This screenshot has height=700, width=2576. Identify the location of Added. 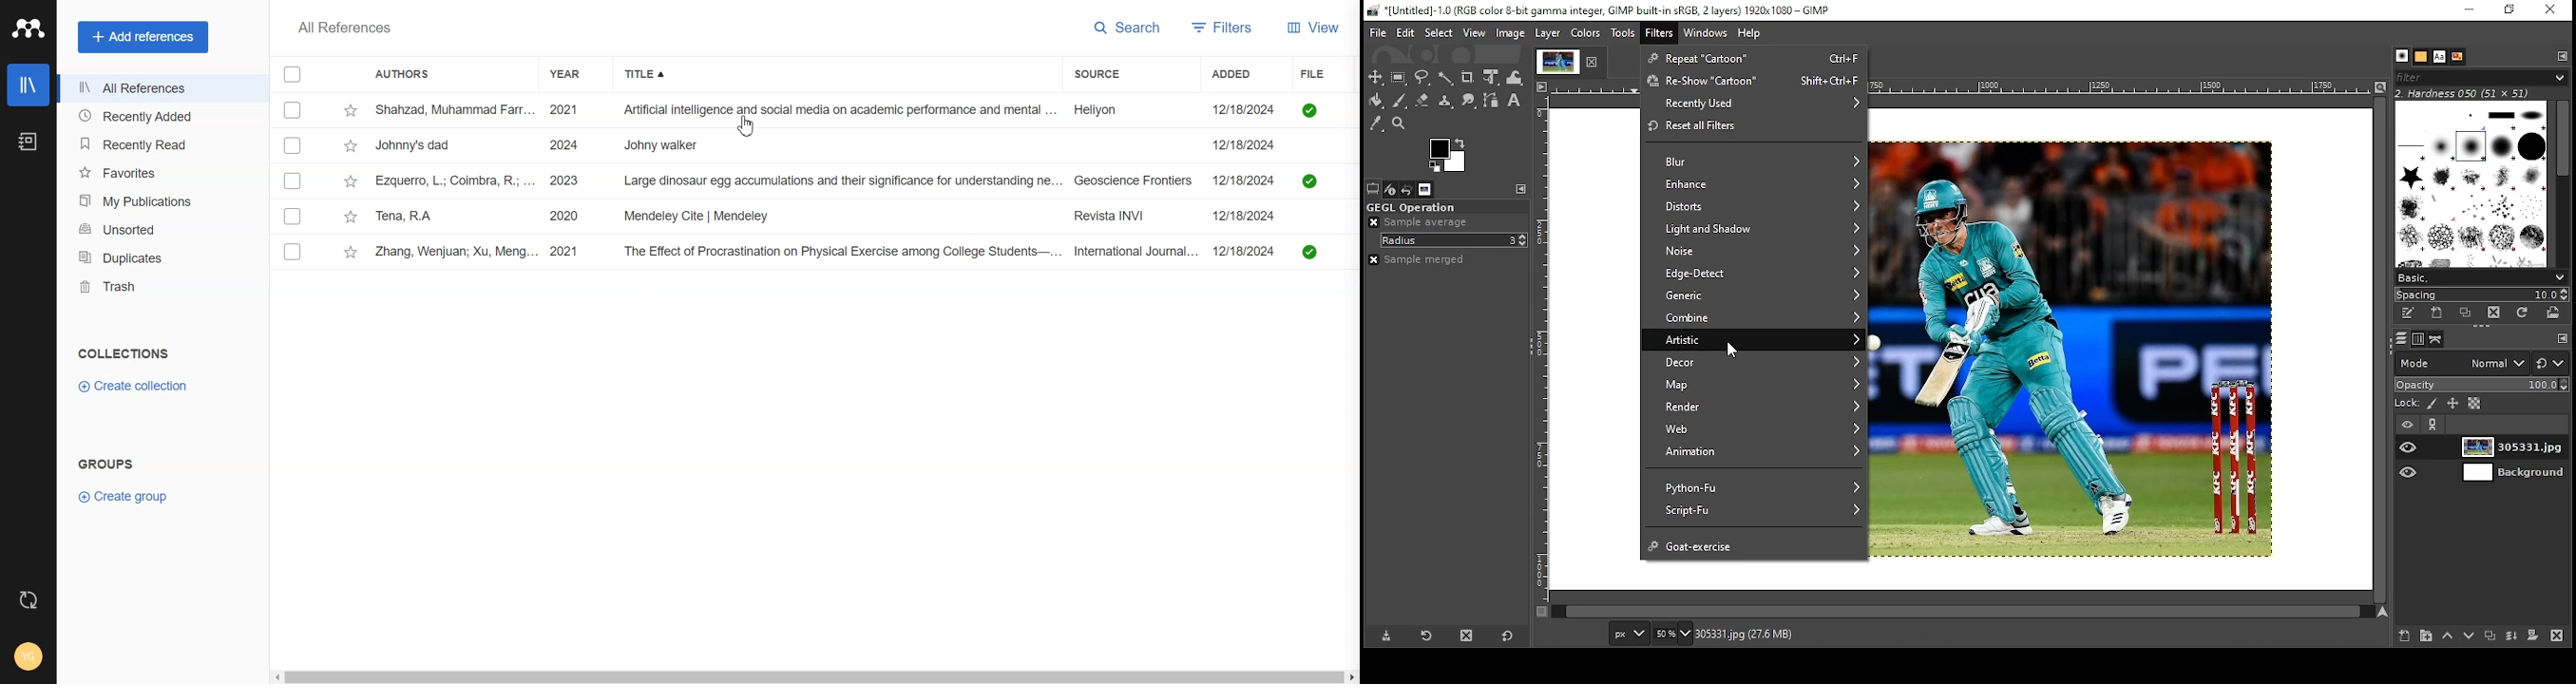
(1242, 73).